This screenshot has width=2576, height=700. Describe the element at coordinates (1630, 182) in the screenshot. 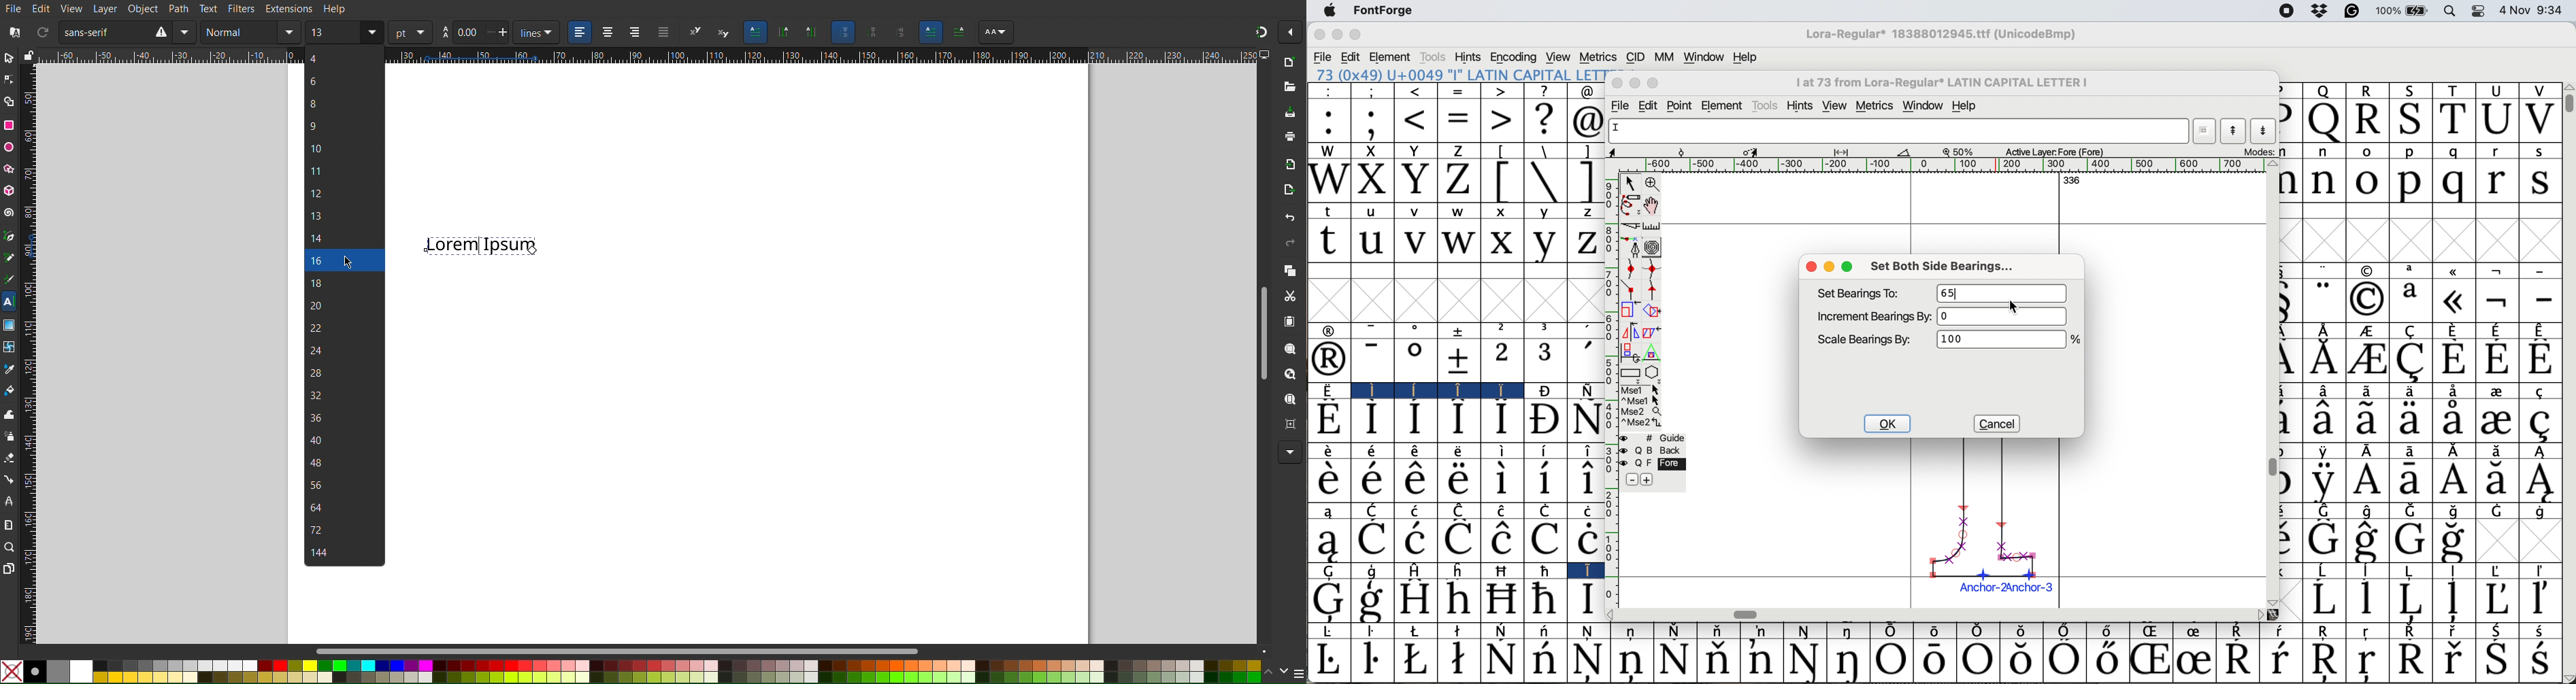

I see `selector` at that location.